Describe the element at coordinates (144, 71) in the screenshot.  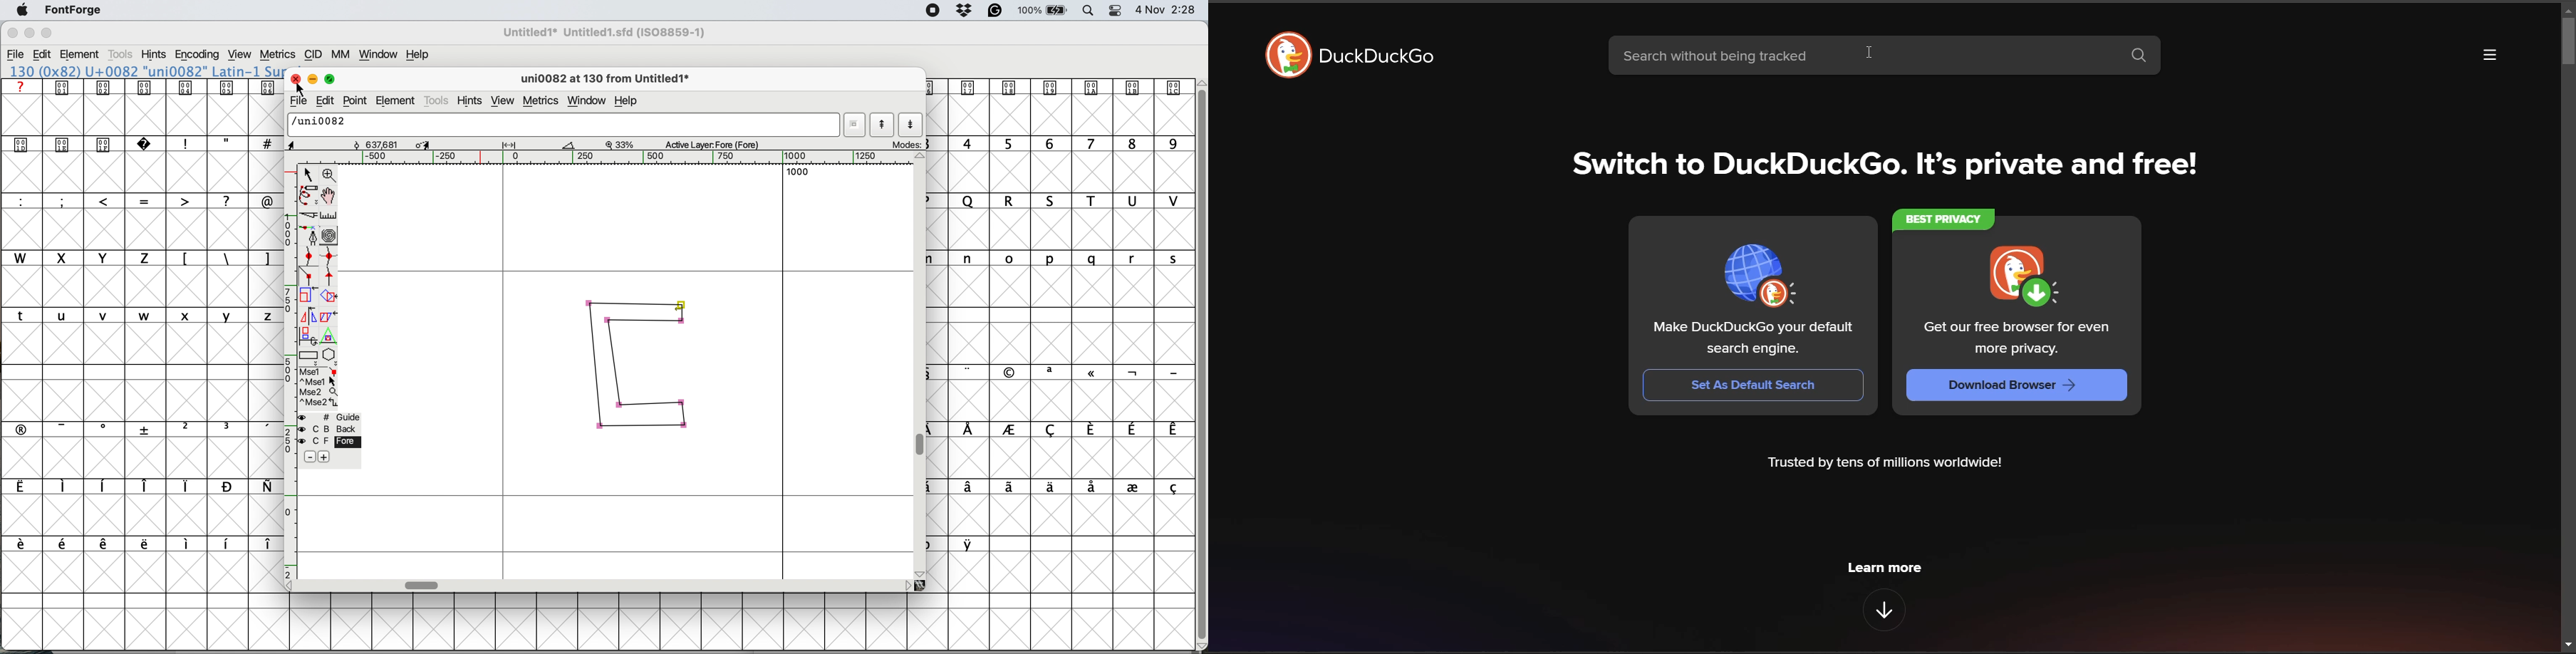
I see `font name` at that location.